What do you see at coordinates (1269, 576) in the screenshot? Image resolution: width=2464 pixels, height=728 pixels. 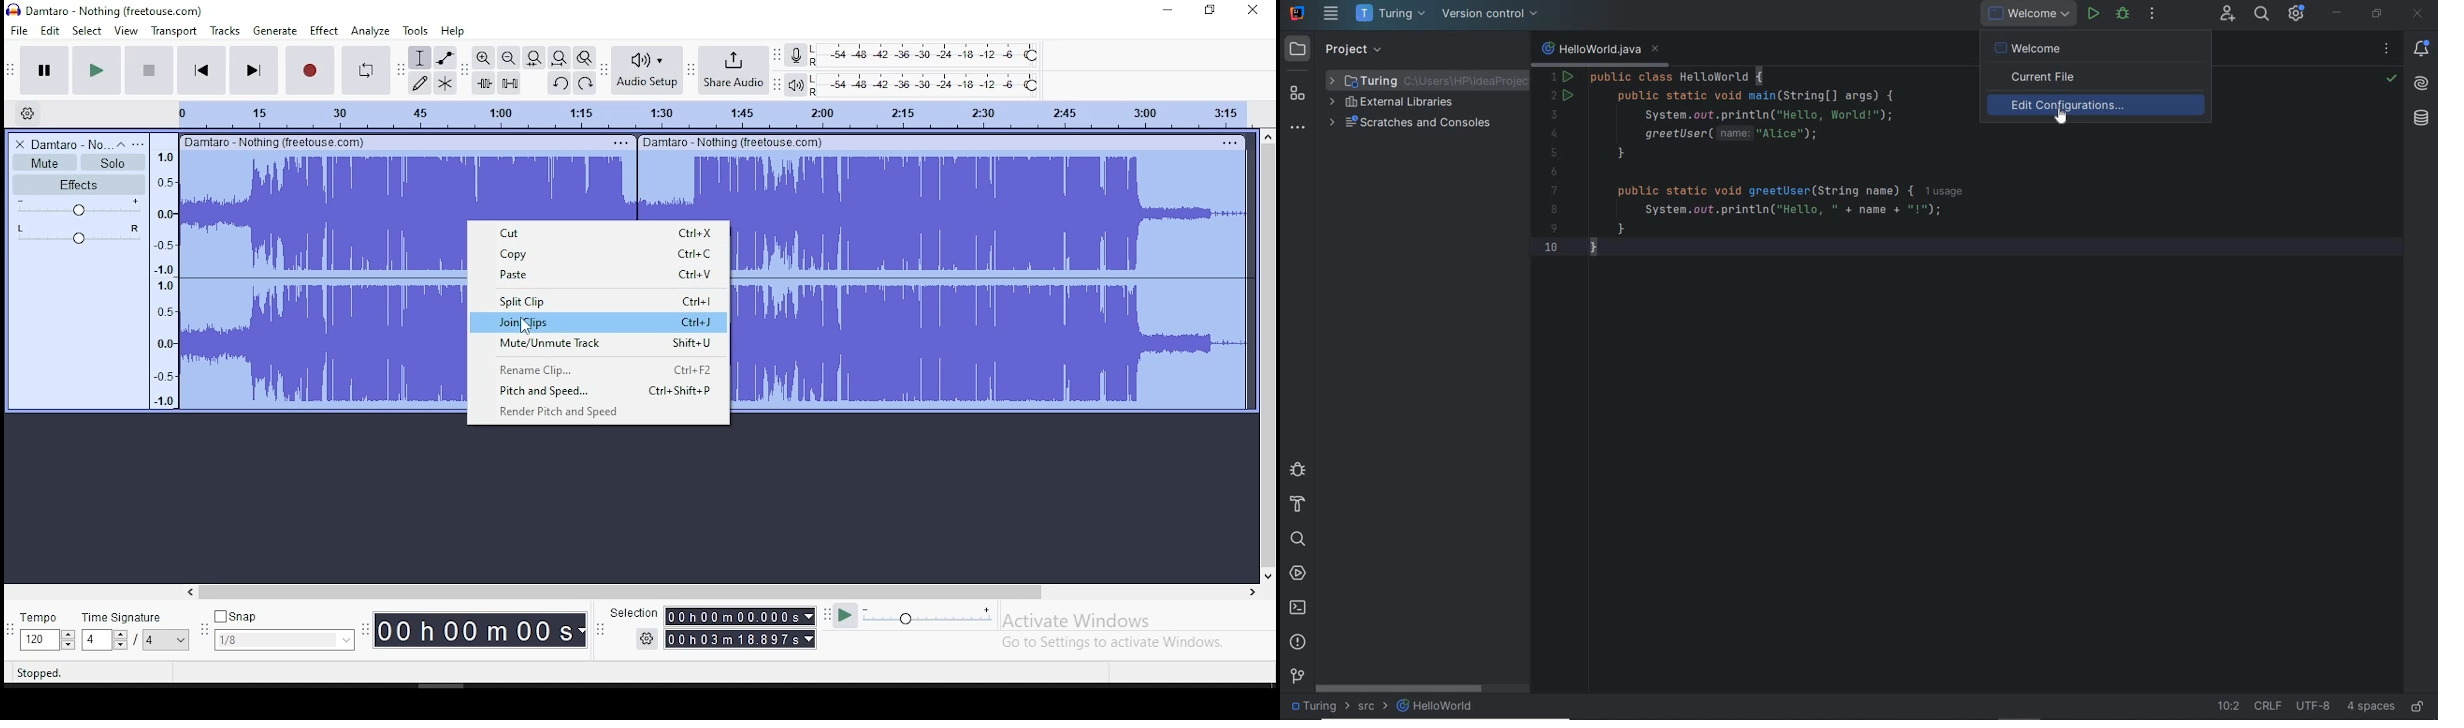 I see `scroll down` at bounding box center [1269, 576].